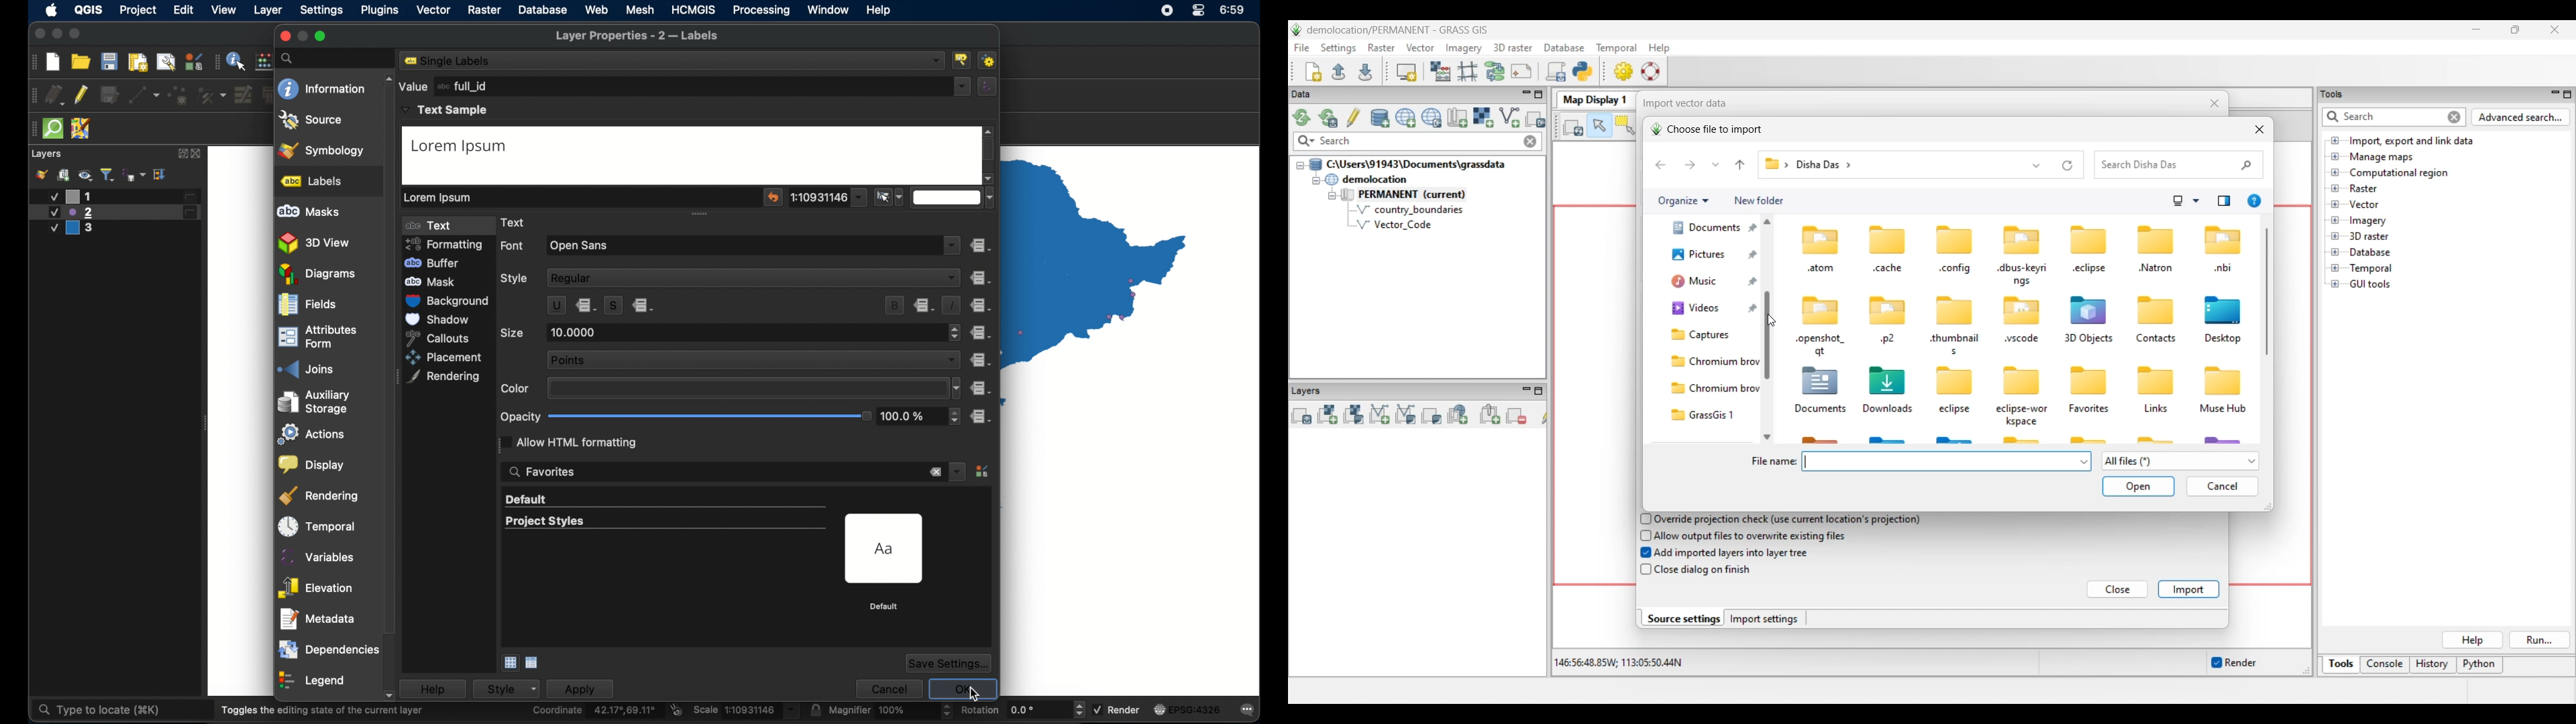 The width and height of the screenshot is (2576, 728). I want to click on current crs, so click(1188, 709).